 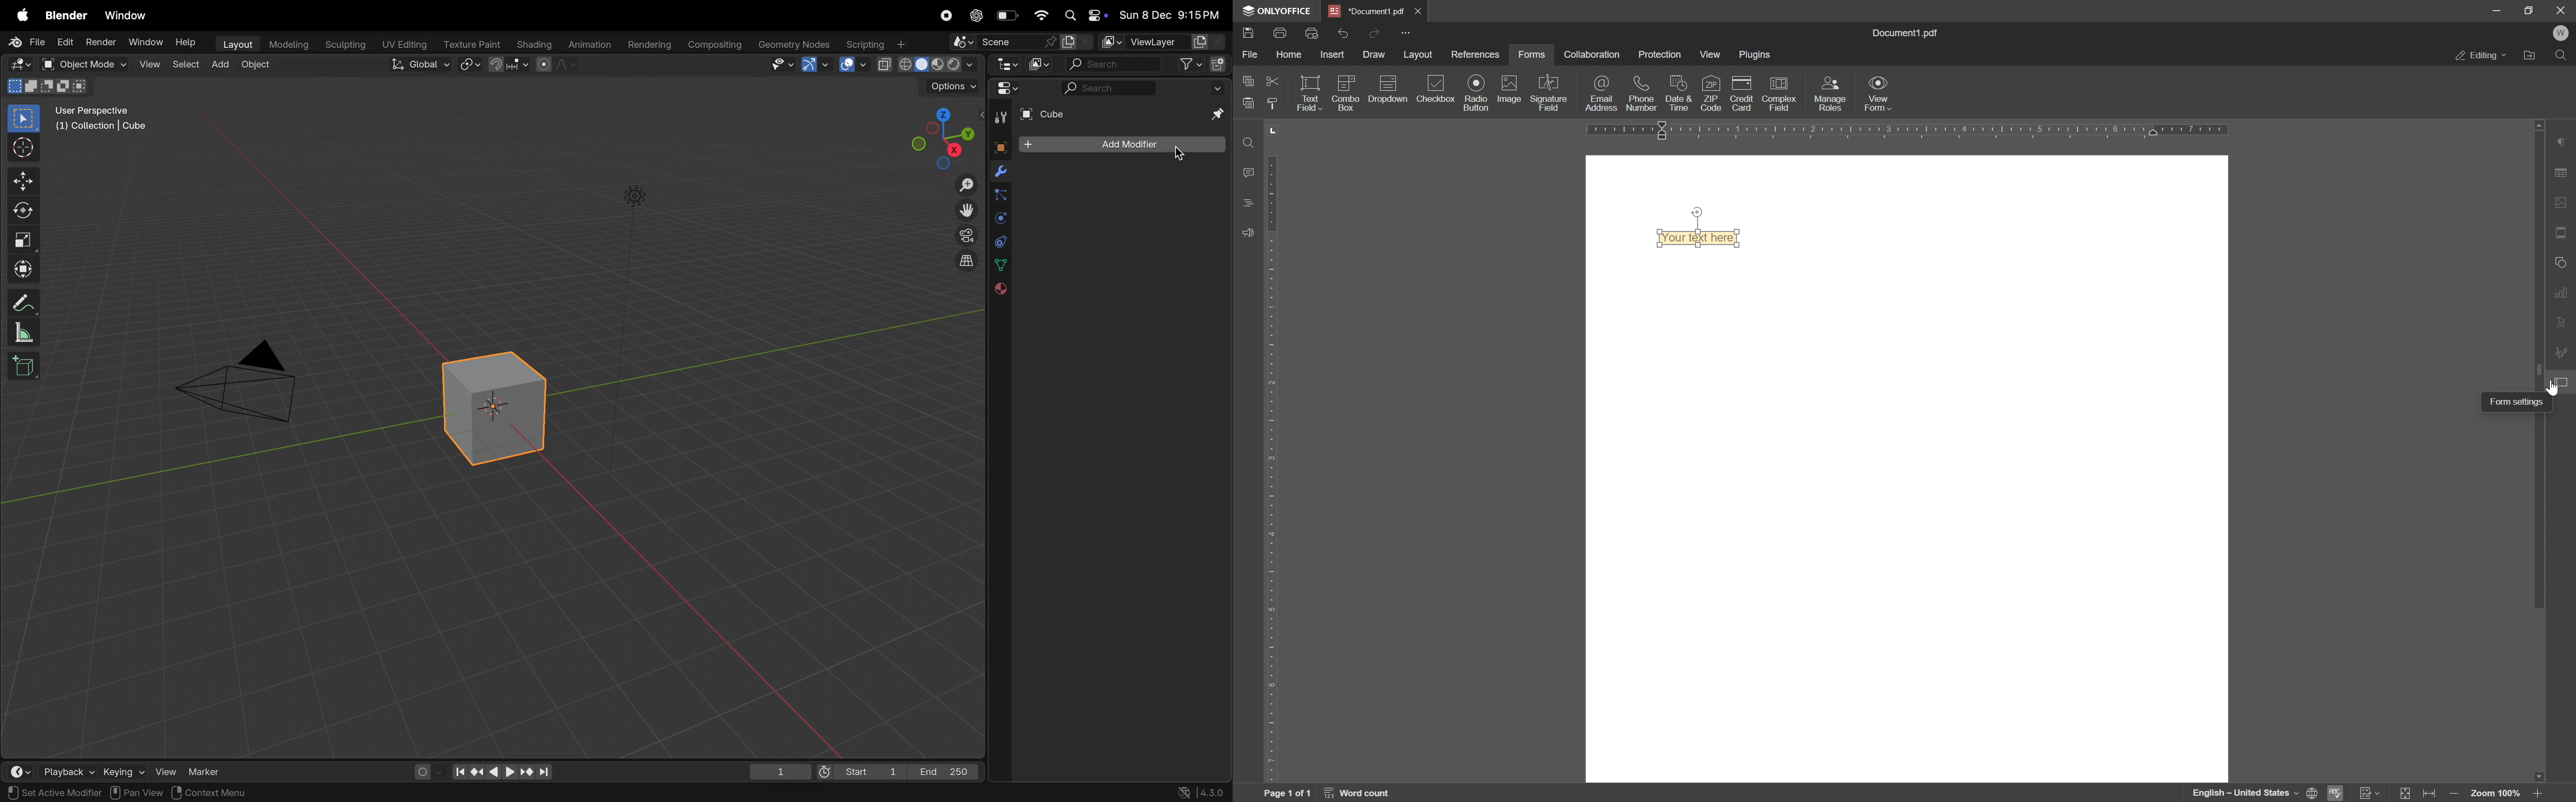 I want to click on shading, so click(x=531, y=42).